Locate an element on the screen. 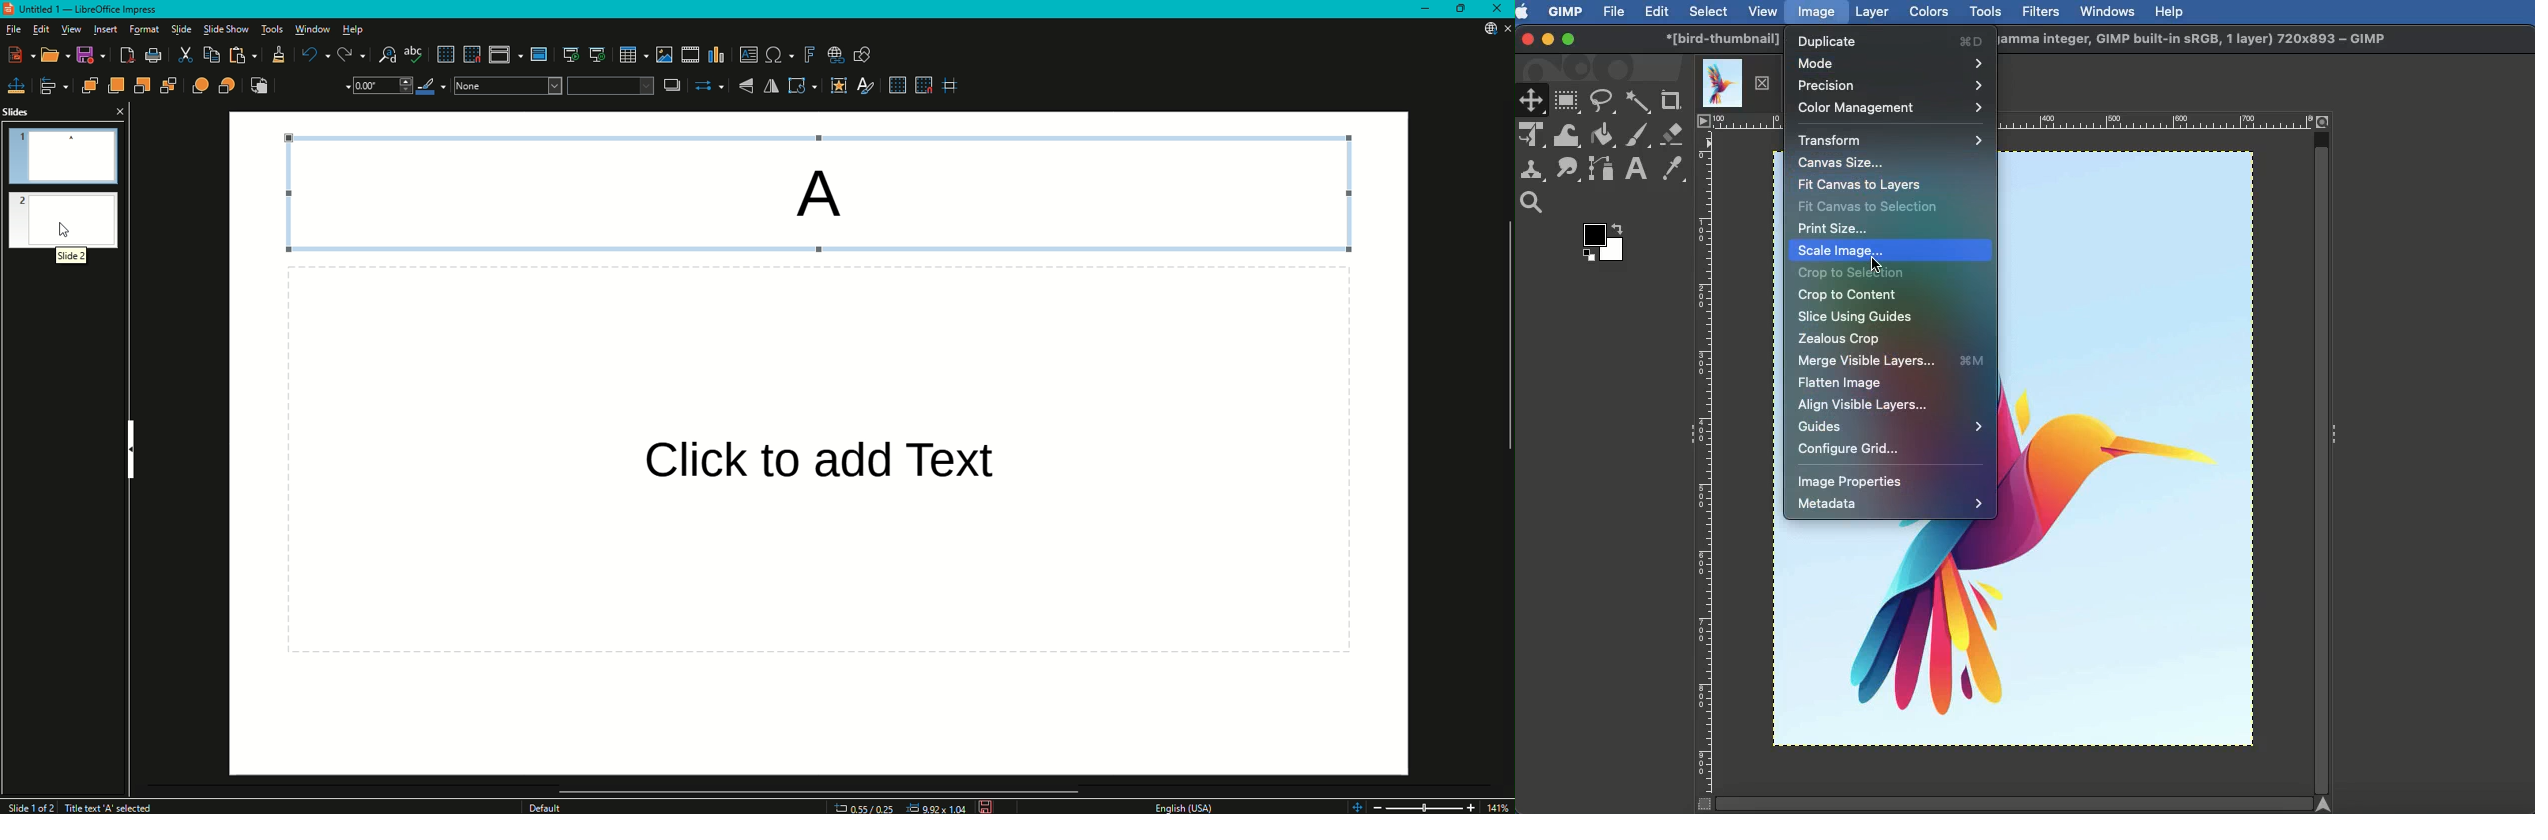 This screenshot has width=2548, height=840. Slide is located at coordinates (182, 30).